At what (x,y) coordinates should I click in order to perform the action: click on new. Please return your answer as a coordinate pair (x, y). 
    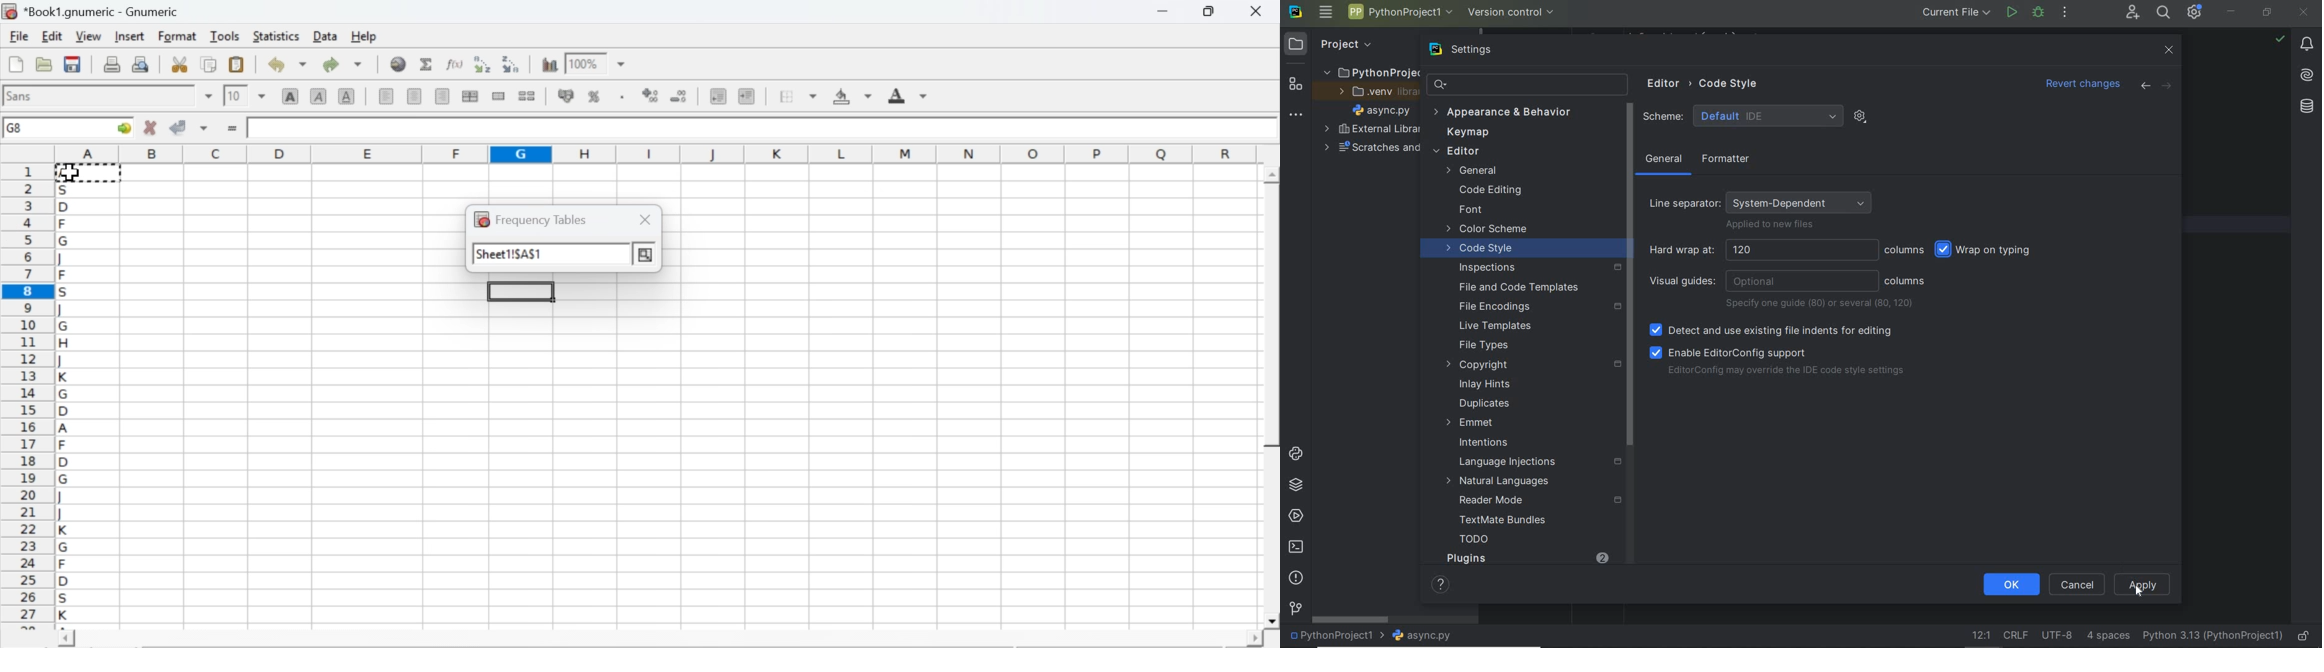
    Looking at the image, I should click on (15, 64).